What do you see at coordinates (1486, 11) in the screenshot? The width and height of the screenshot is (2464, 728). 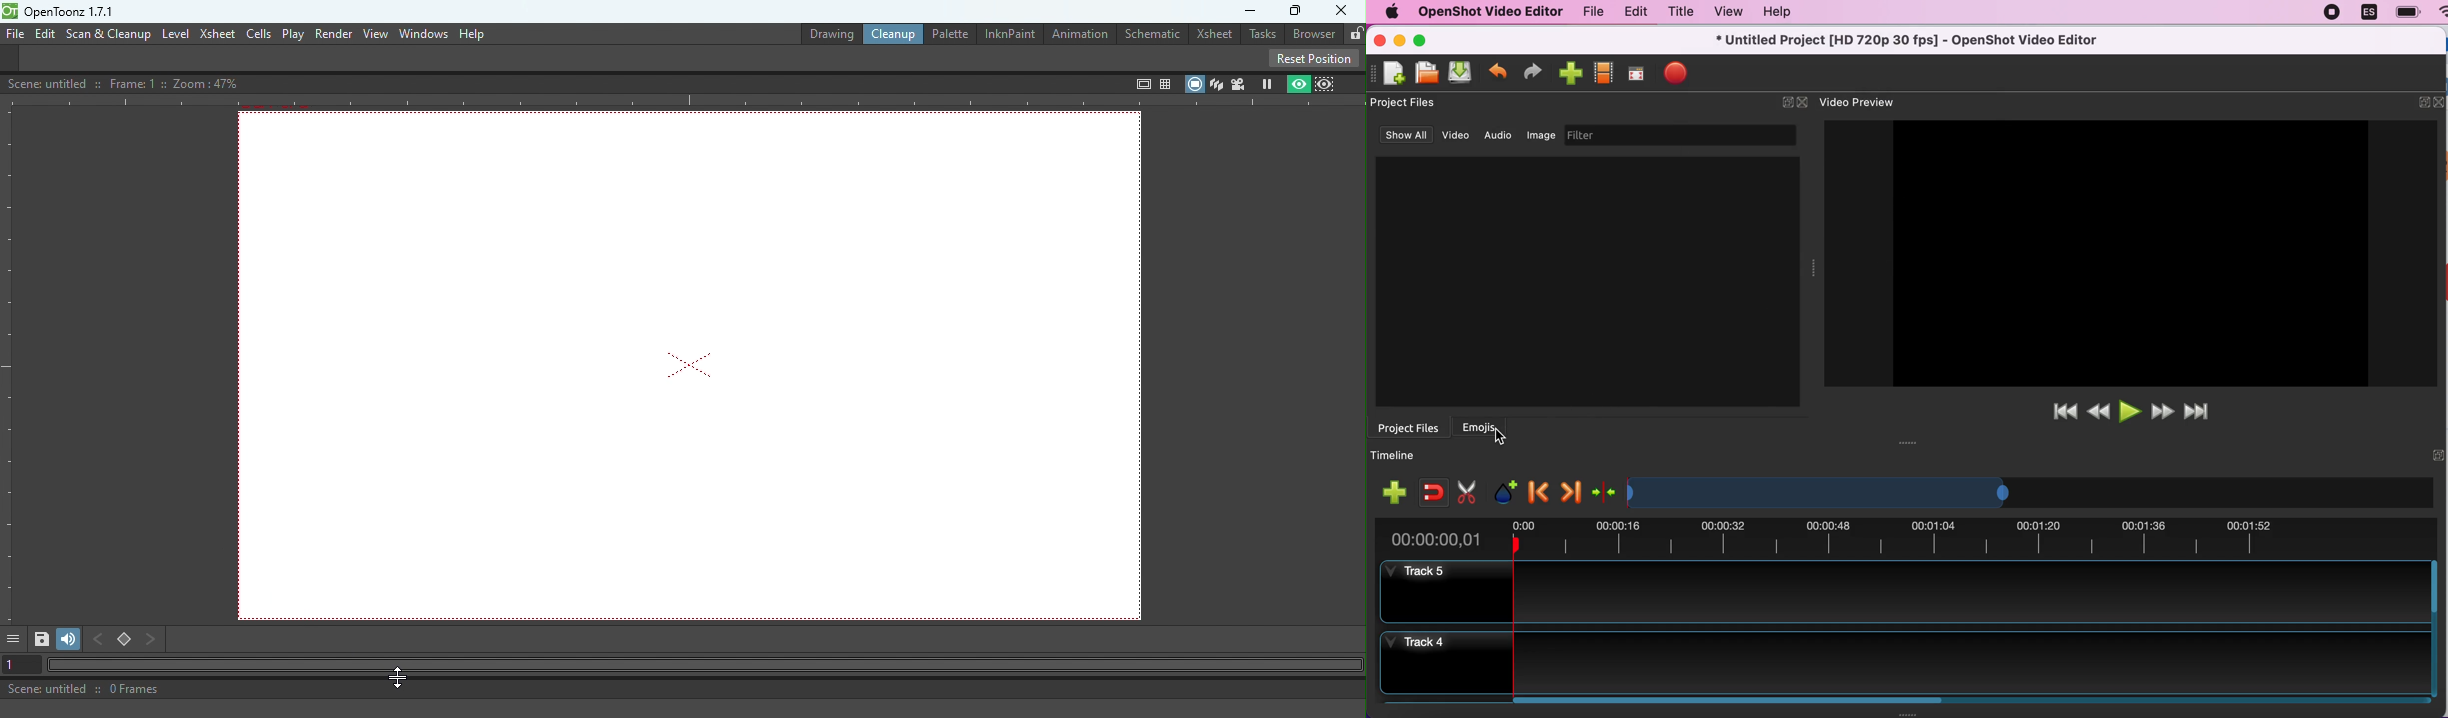 I see `openshot video editor` at bounding box center [1486, 11].